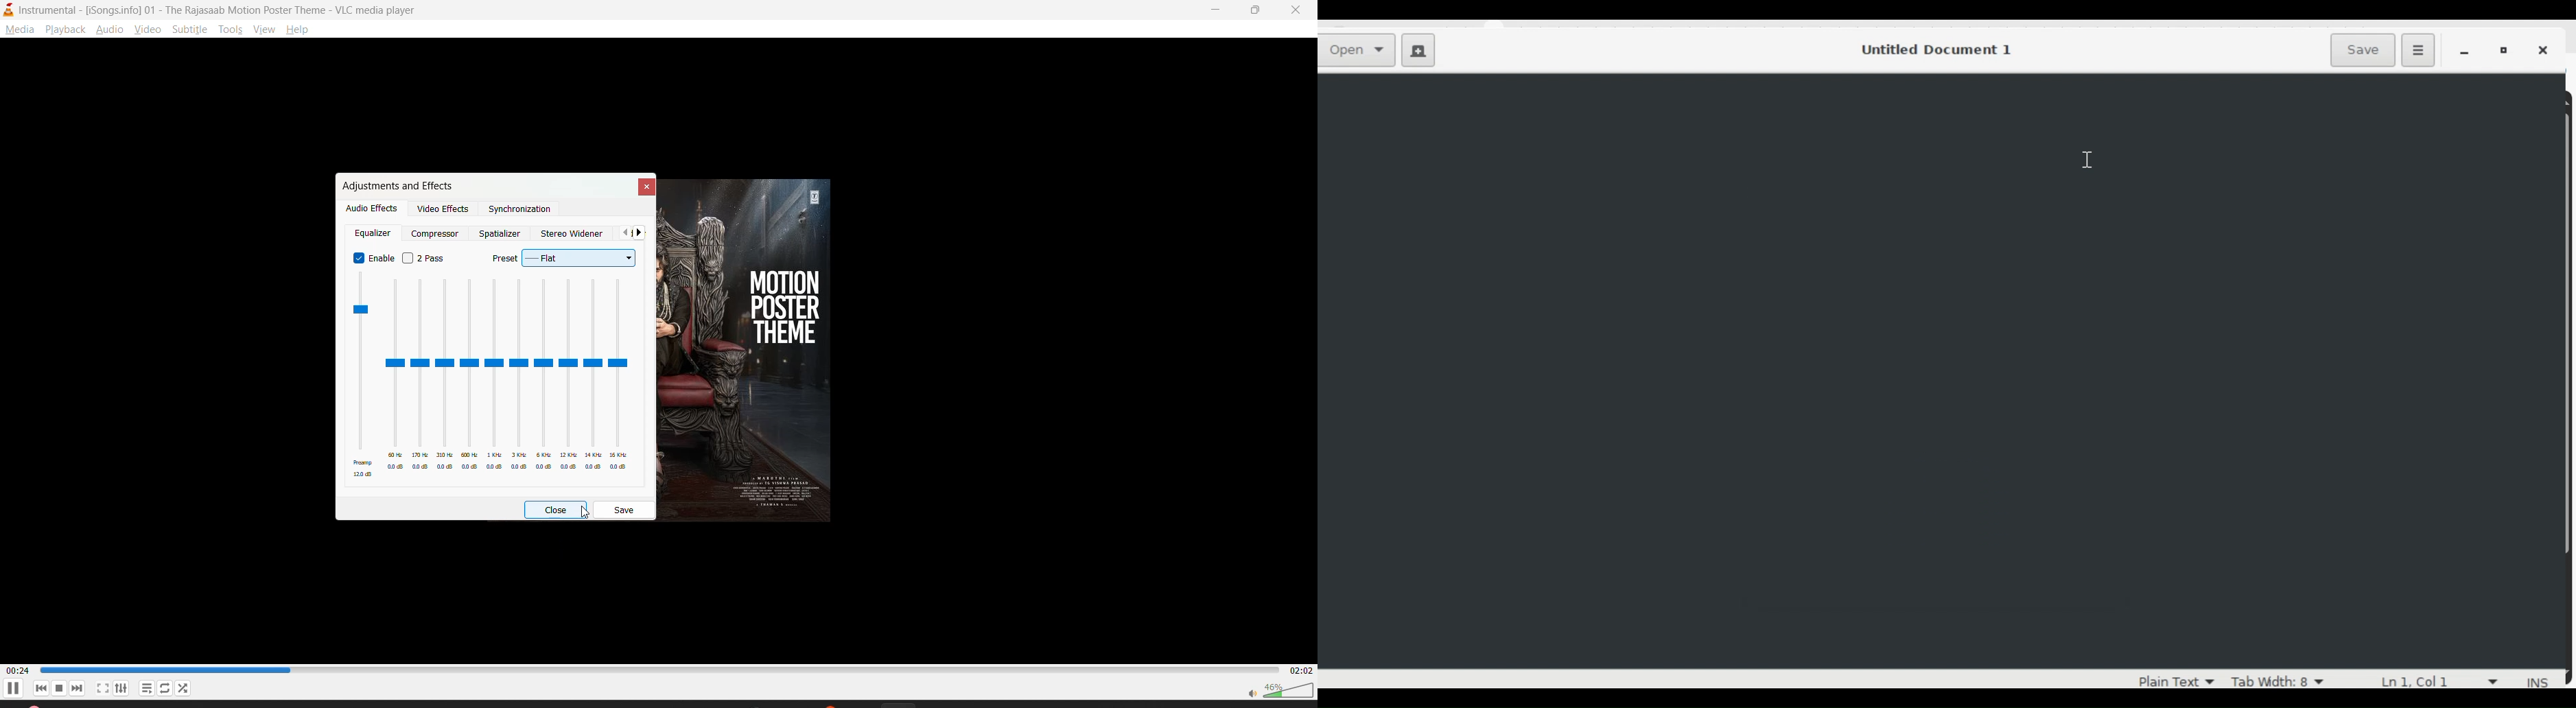 The height and width of the screenshot is (728, 2576). I want to click on close, so click(644, 185).